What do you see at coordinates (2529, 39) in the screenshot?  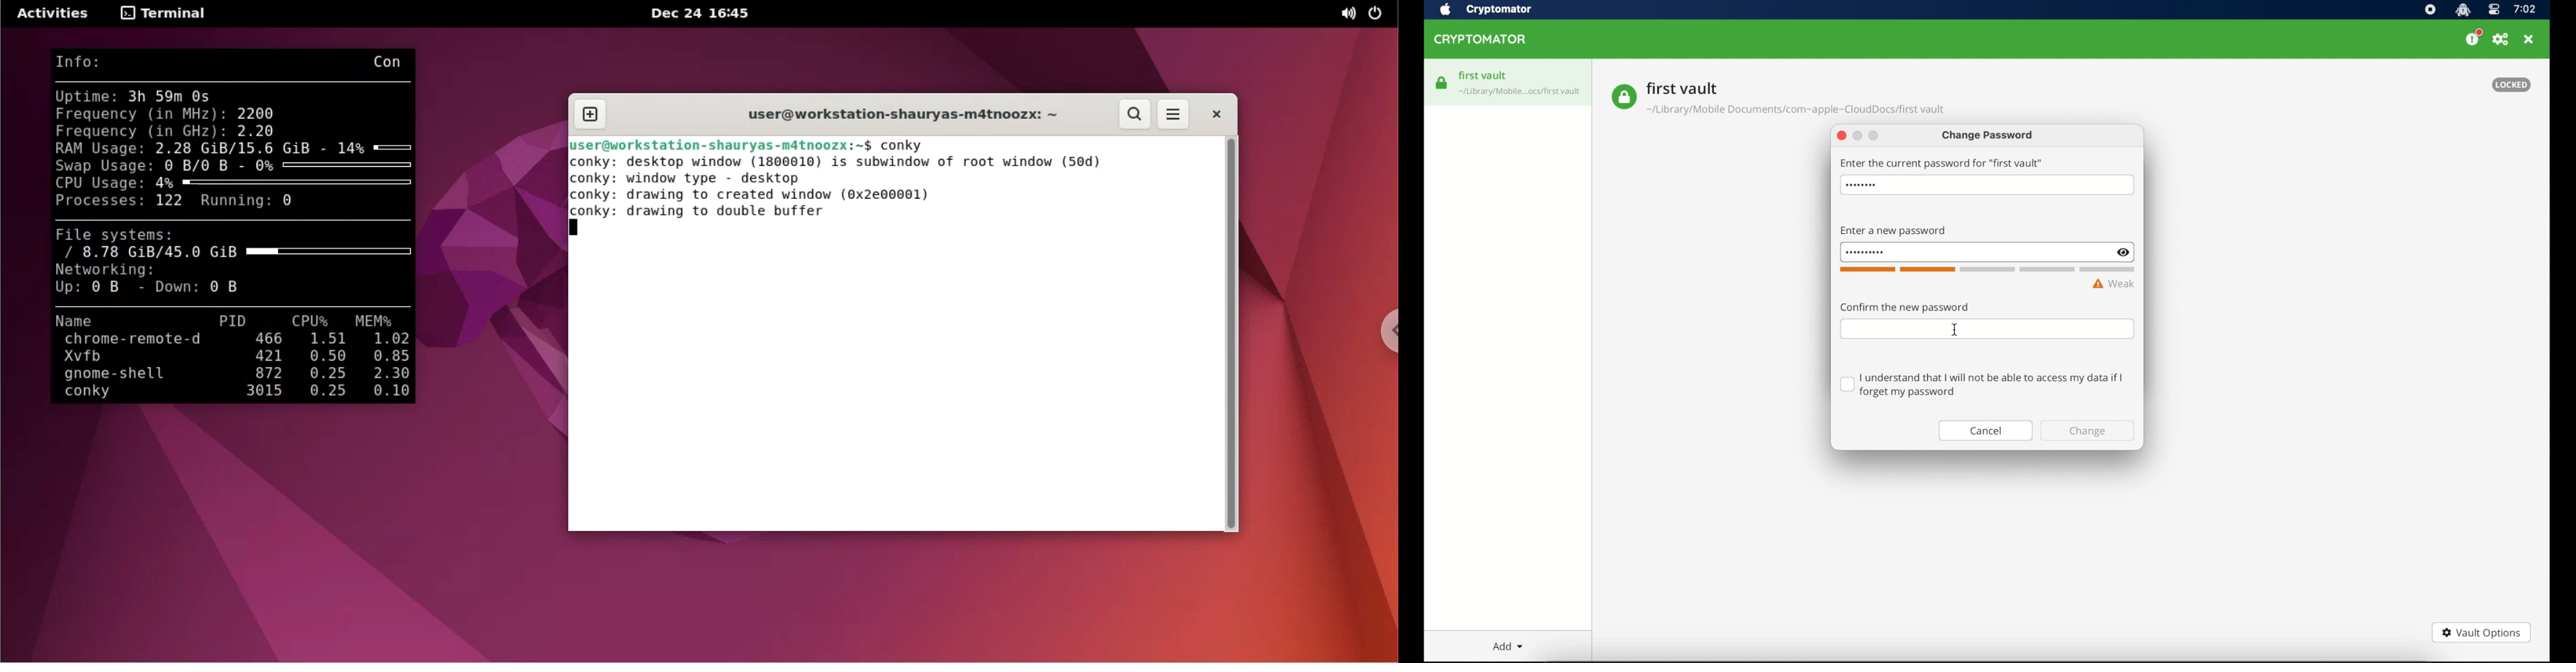 I see `close` at bounding box center [2529, 39].